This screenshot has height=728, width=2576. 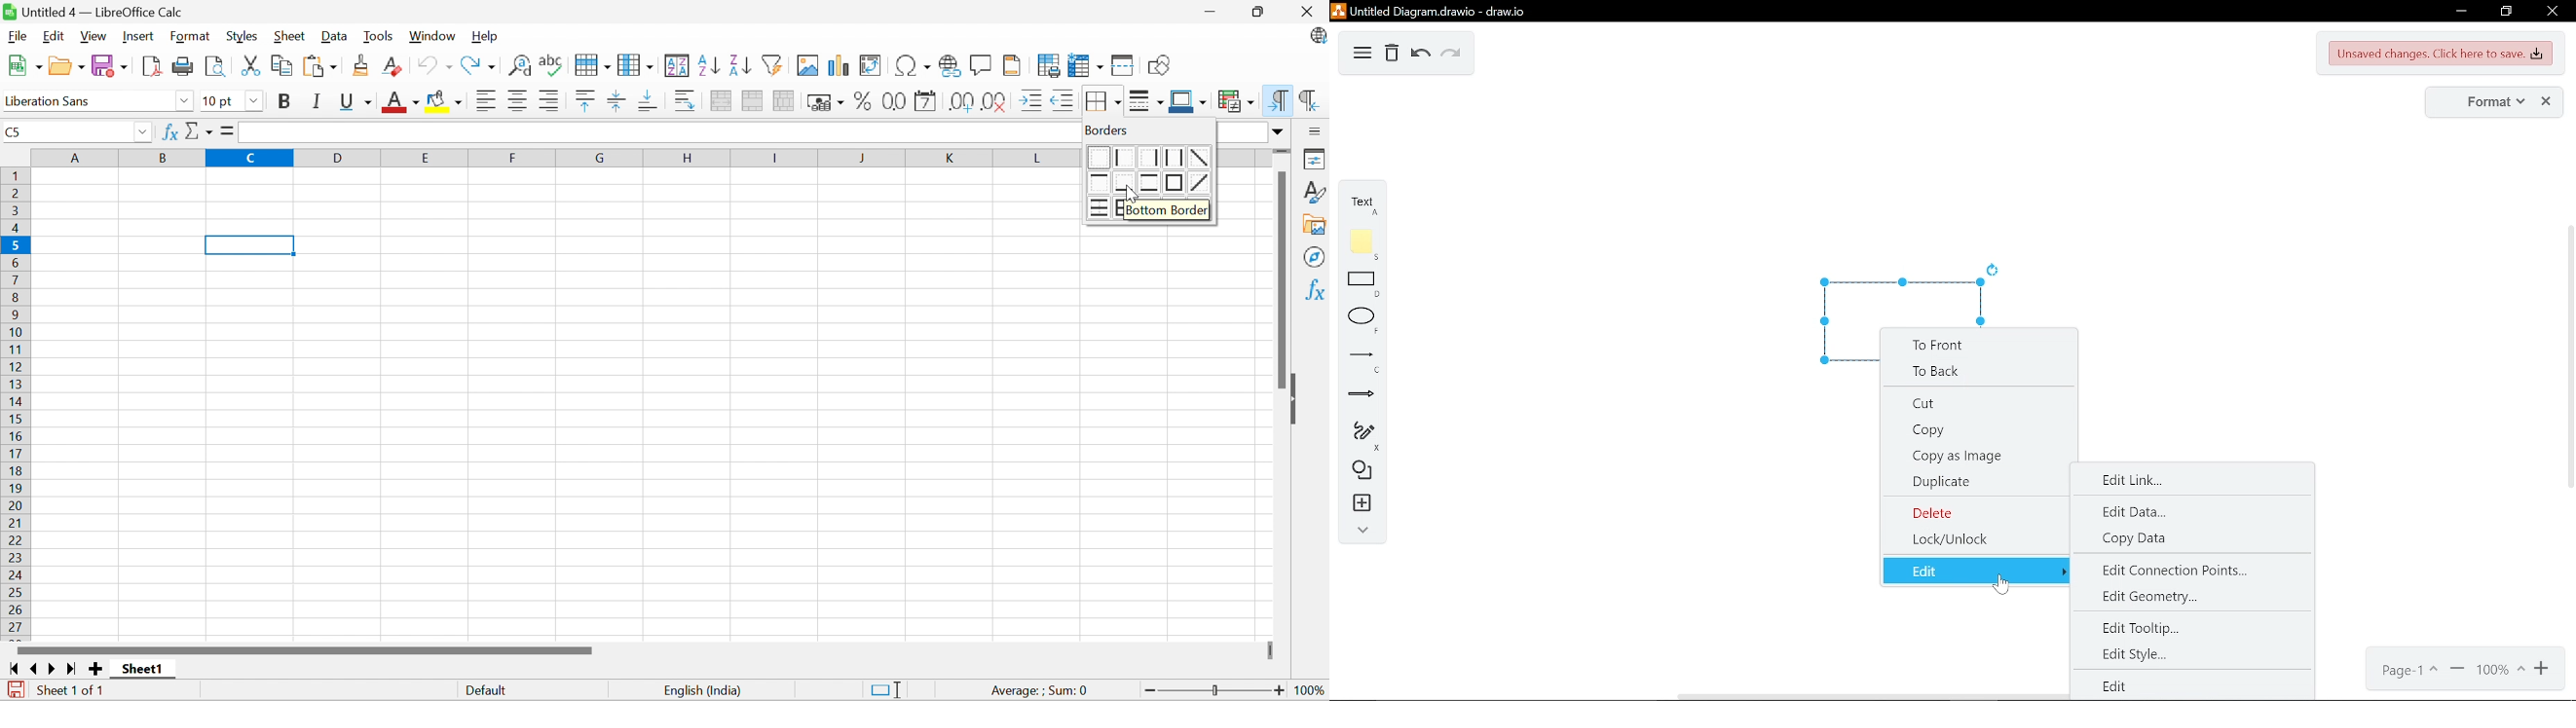 I want to click on Font size, so click(x=219, y=102).